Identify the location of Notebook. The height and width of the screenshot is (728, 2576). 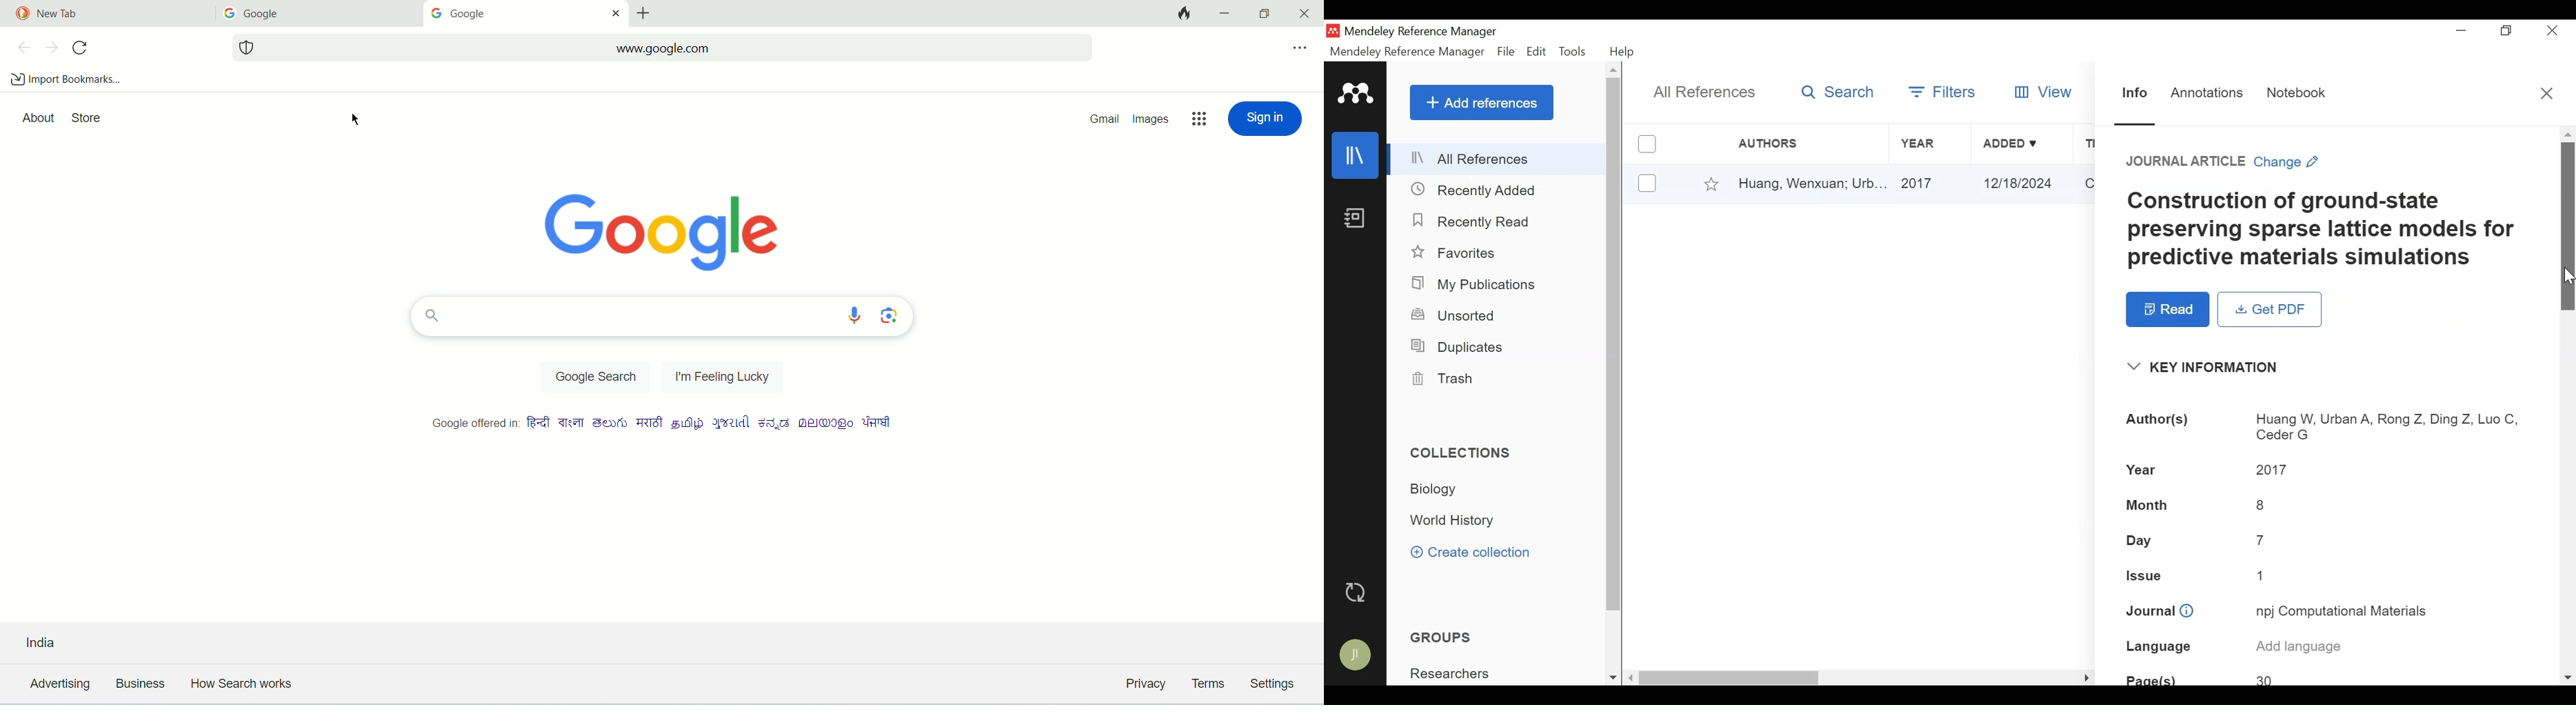
(2296, 93).